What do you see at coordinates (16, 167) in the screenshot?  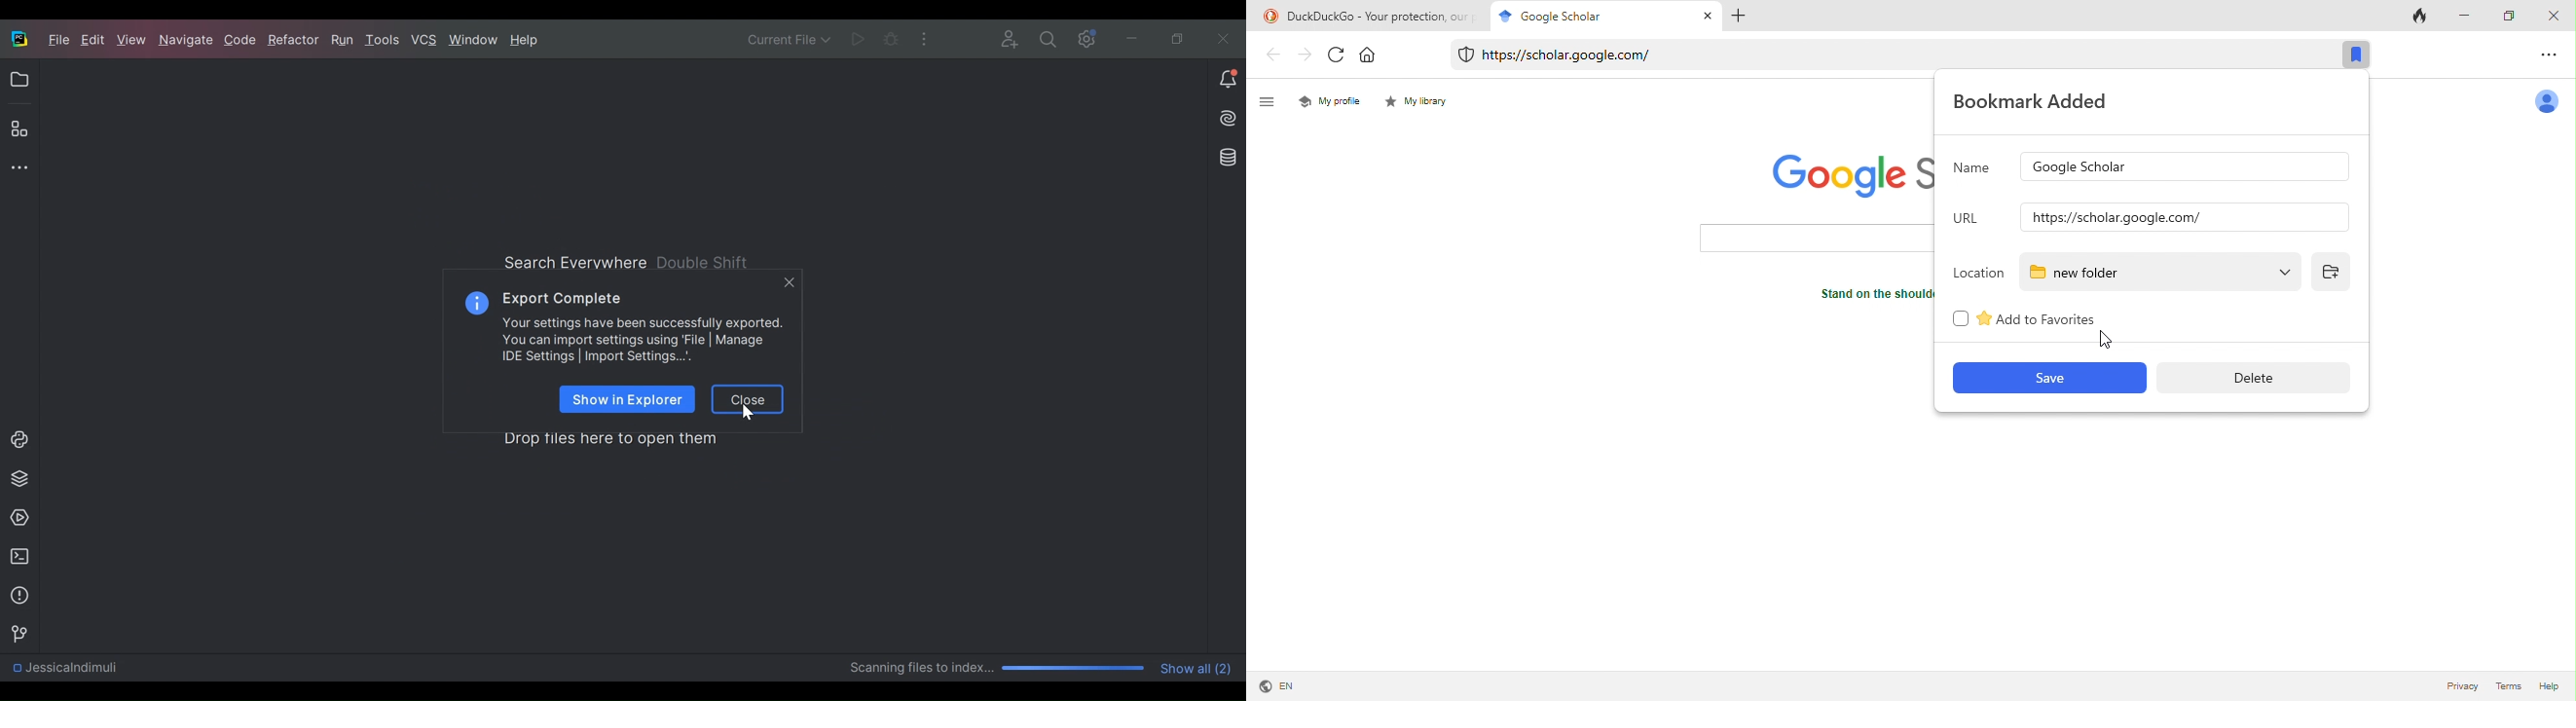 I see `More Tool window` at bounding box center [16, 167].